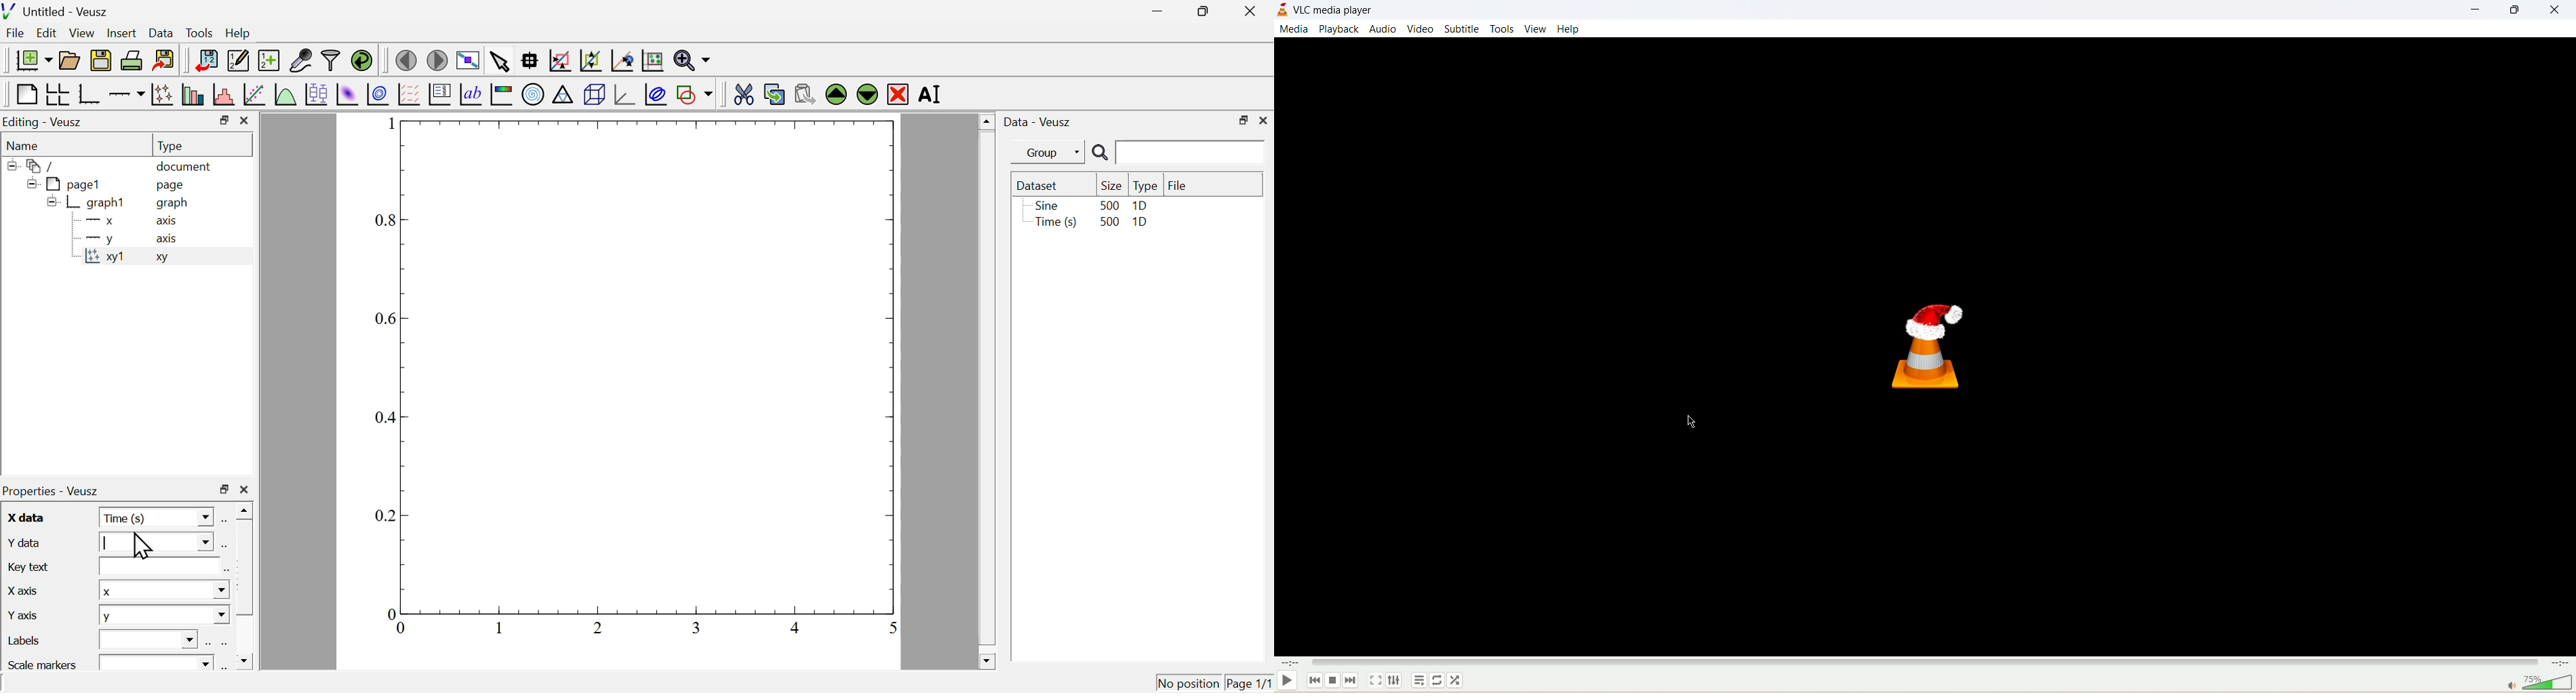  What do you see at coordinates (1376, 681) in the screenshot?
I see `toggle fullscreen` at bounding box center [1376, 681].